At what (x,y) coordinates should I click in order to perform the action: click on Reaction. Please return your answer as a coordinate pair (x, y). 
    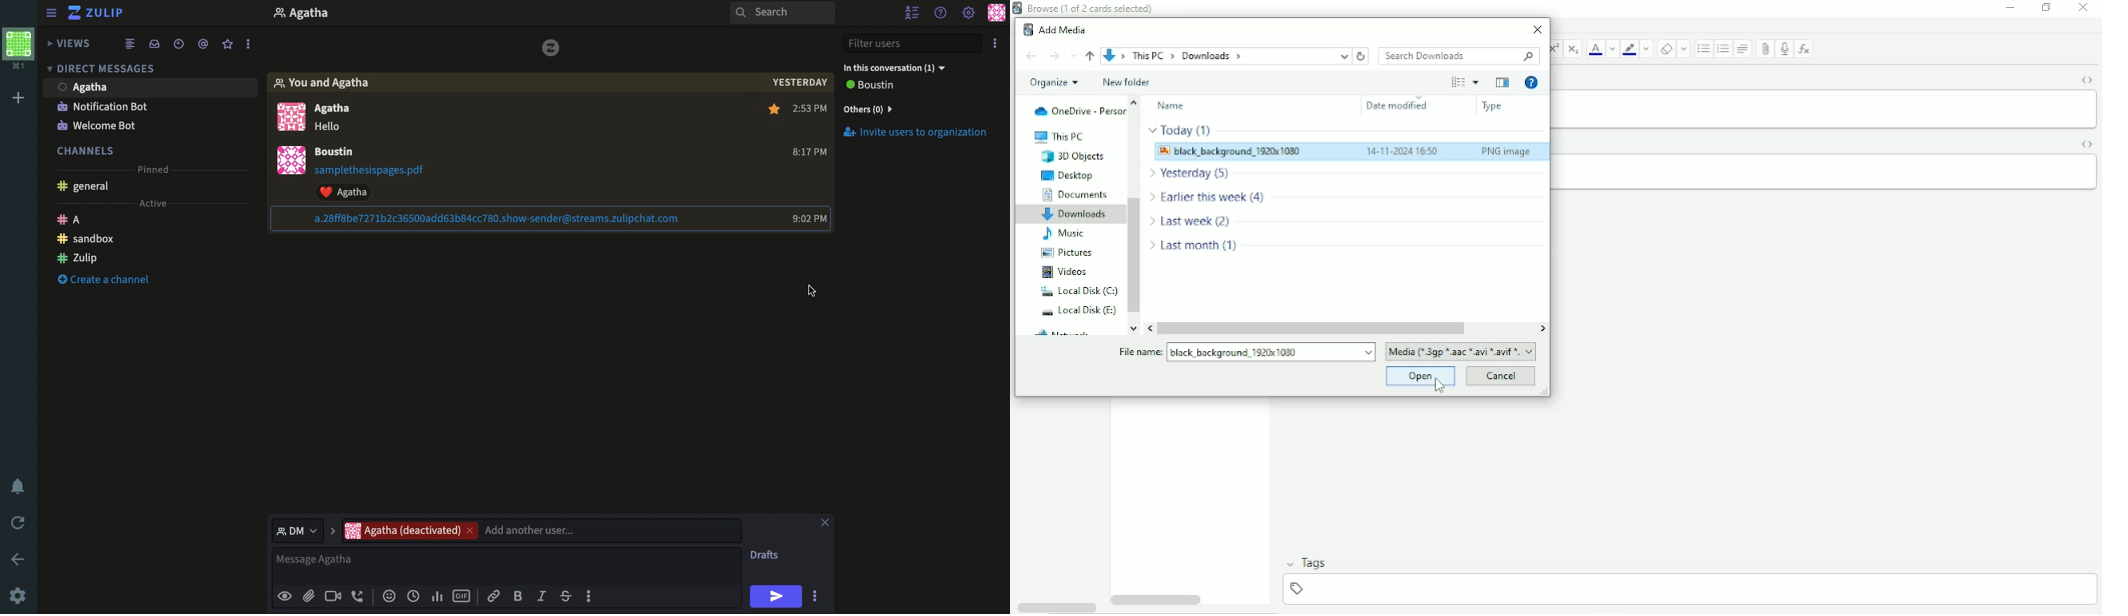
    Looking at the image, I should click on (391, 594).